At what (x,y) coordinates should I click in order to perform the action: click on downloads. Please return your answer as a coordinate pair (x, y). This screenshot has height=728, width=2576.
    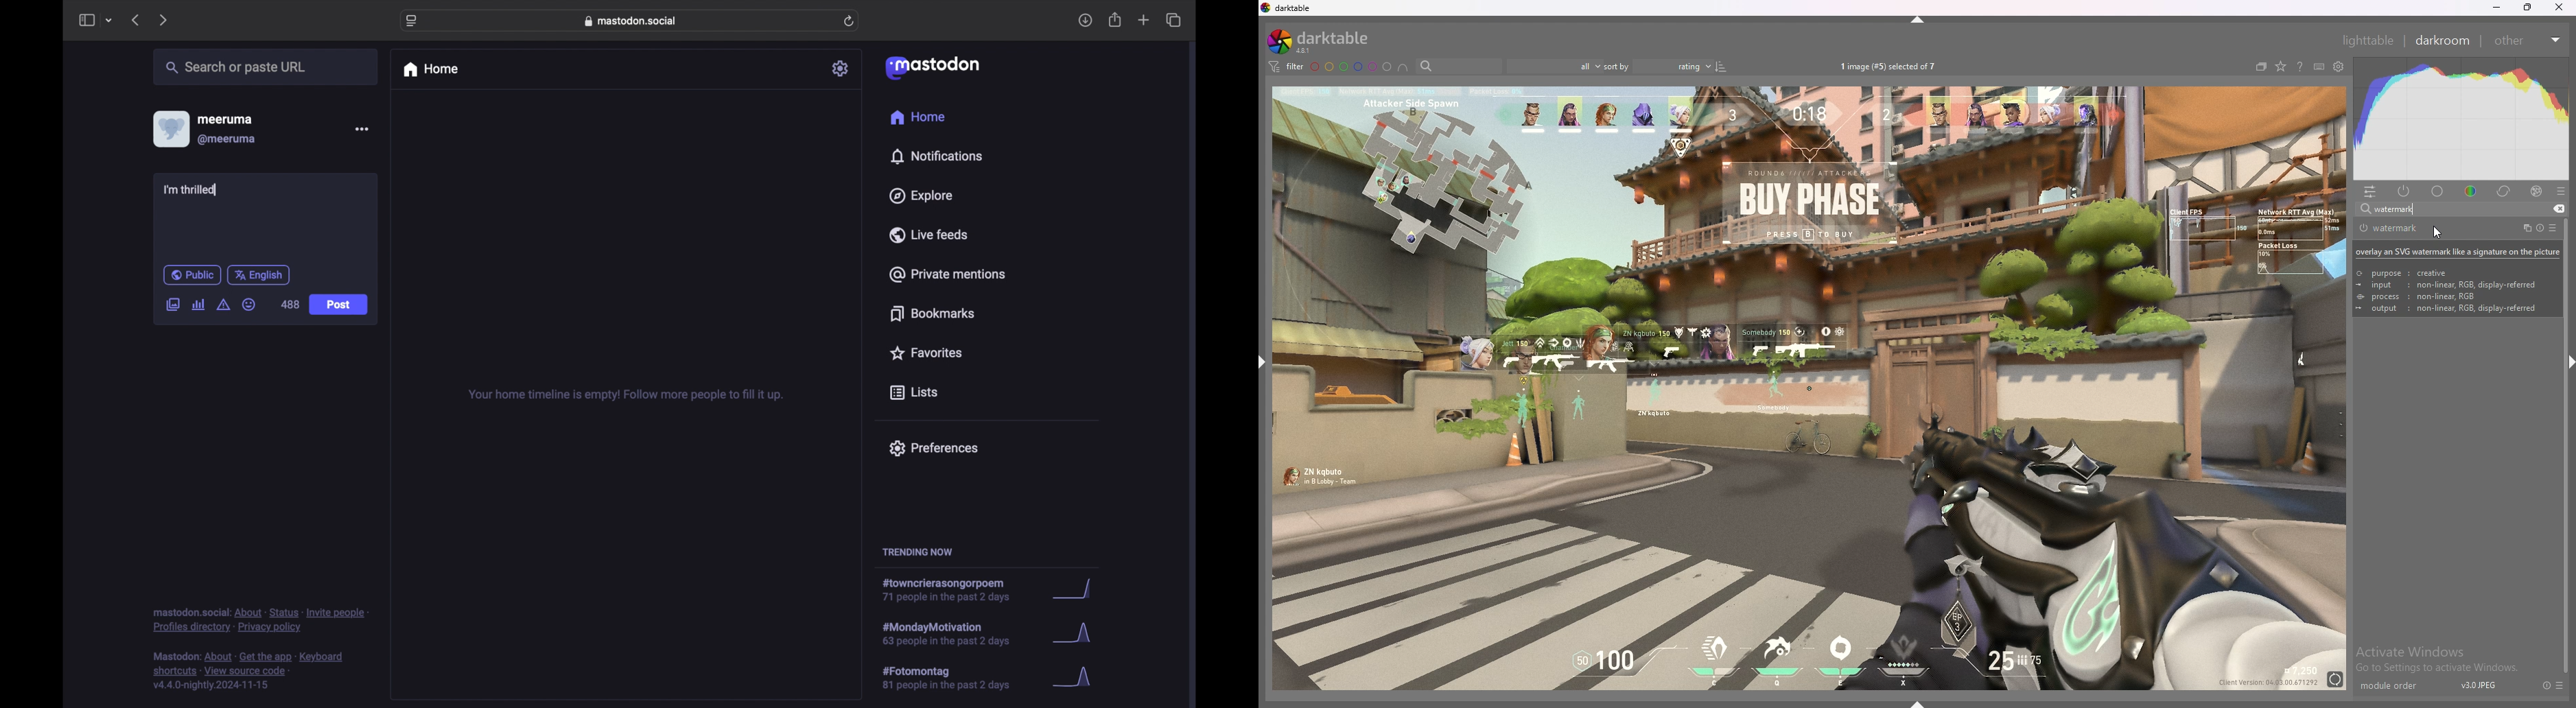
    Looking at the image, I should click on (1085, 20).